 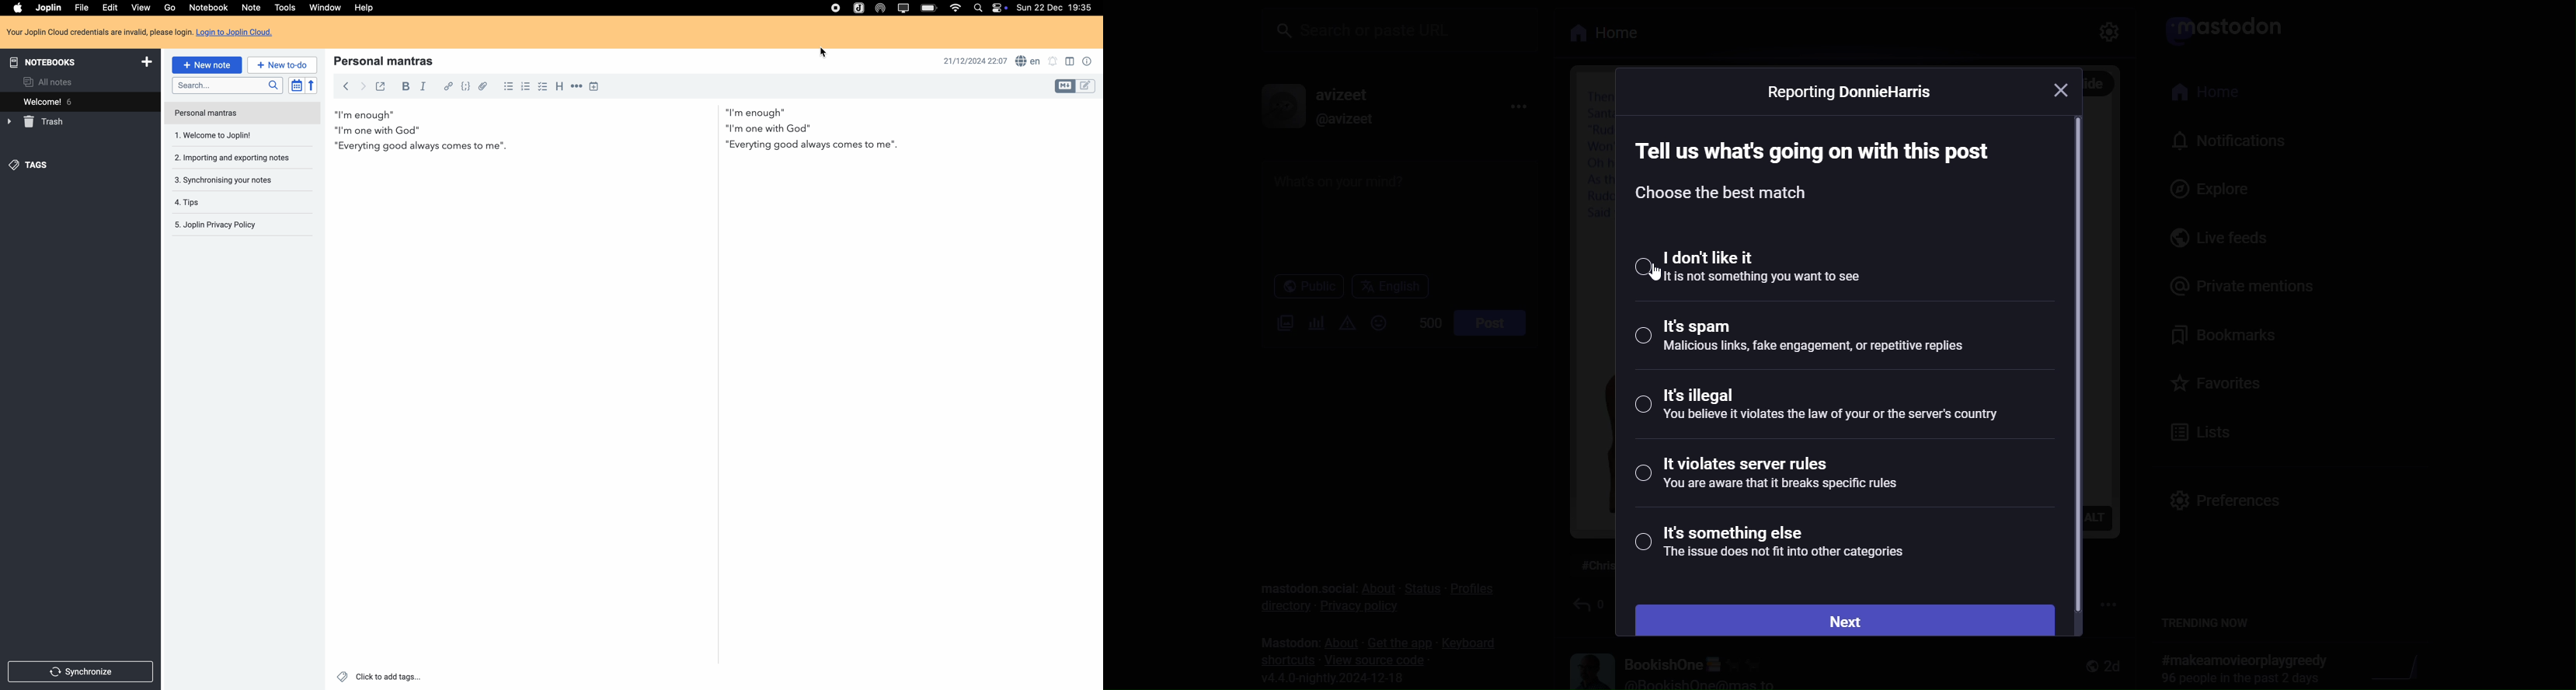 I want to click on numbered list, so click(x=525, y=86).